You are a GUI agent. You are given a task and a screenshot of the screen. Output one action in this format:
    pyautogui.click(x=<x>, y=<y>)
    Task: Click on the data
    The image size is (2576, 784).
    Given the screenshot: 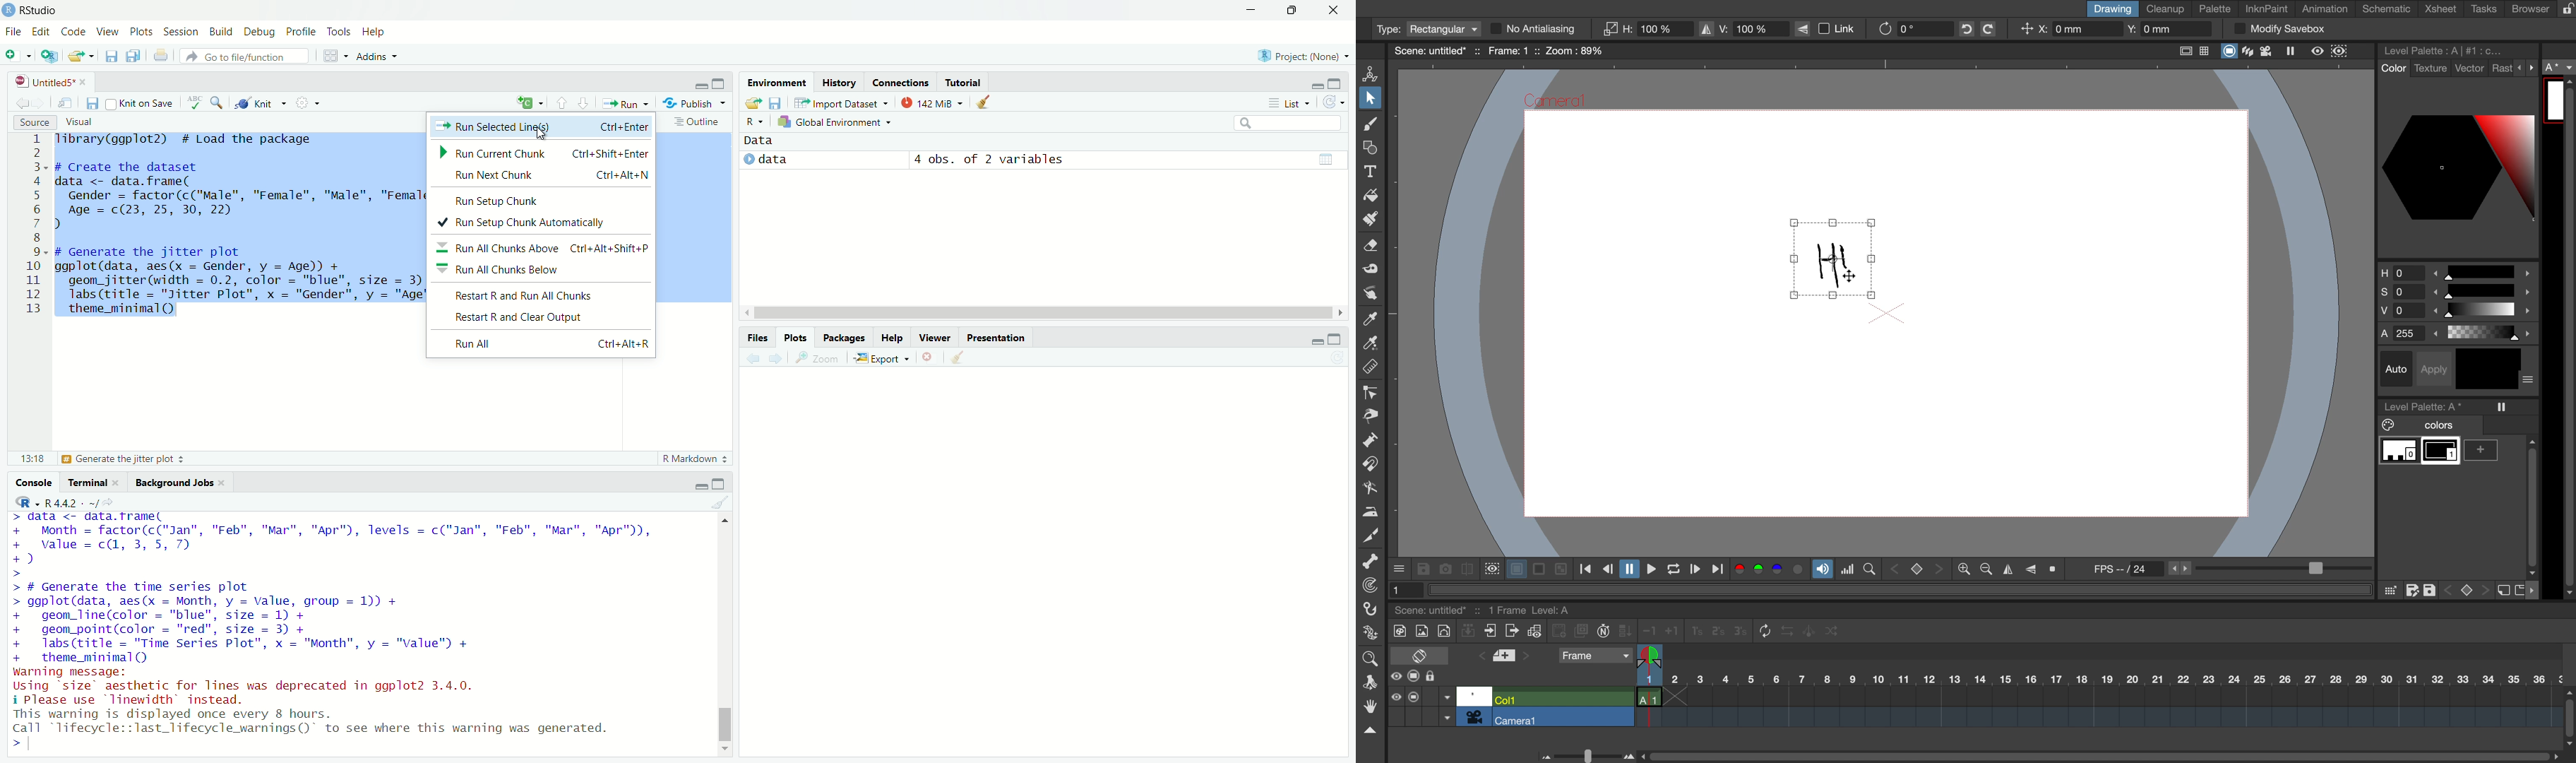 What is the action you would take?
    pyautogui.click(x=769, y=139)
    